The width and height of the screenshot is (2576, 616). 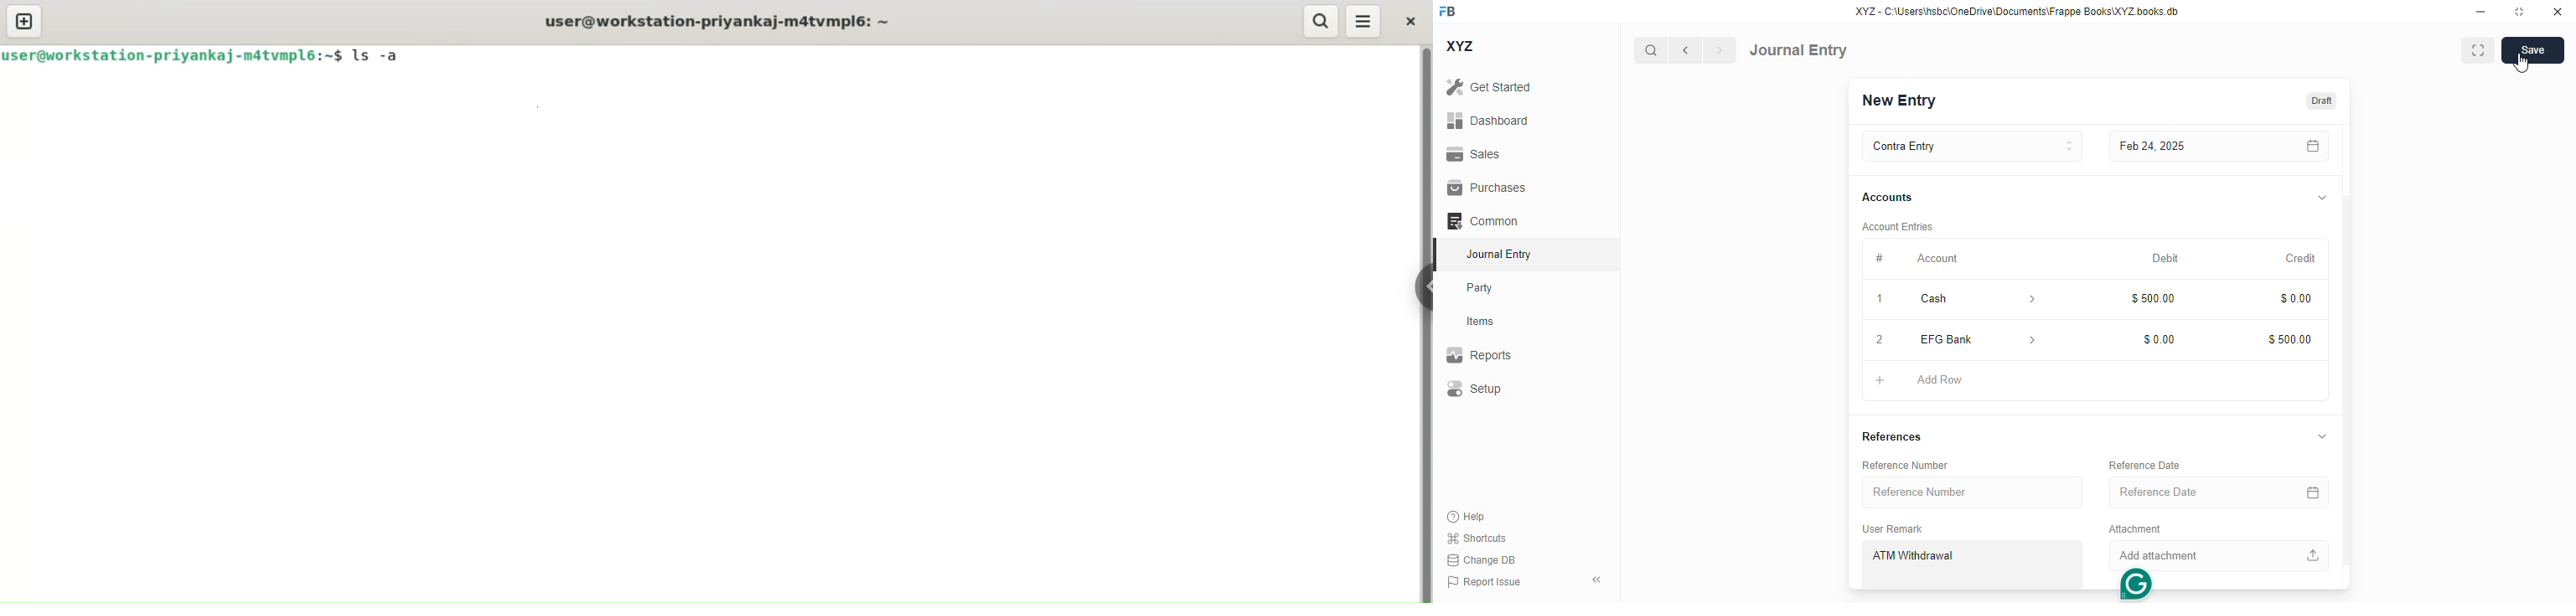 I want to click on reference date, so click(x=2145, y=465).